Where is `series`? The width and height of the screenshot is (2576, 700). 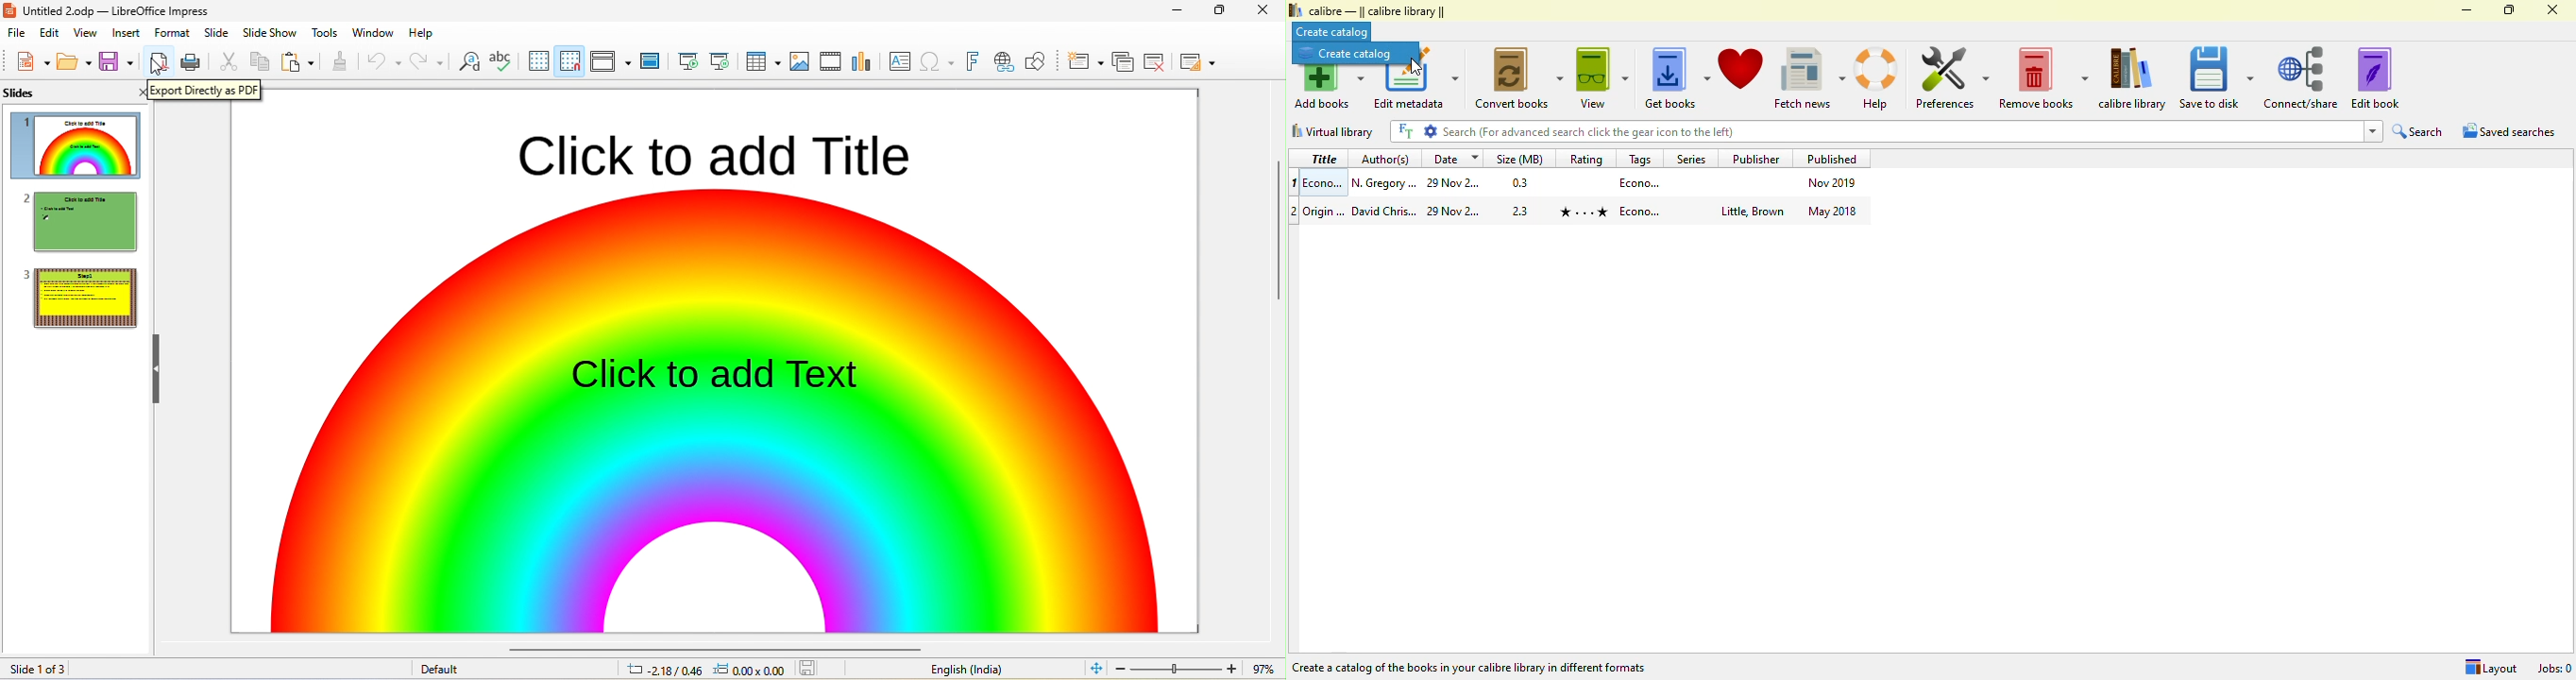
series is located at coordinates (1689, 158).